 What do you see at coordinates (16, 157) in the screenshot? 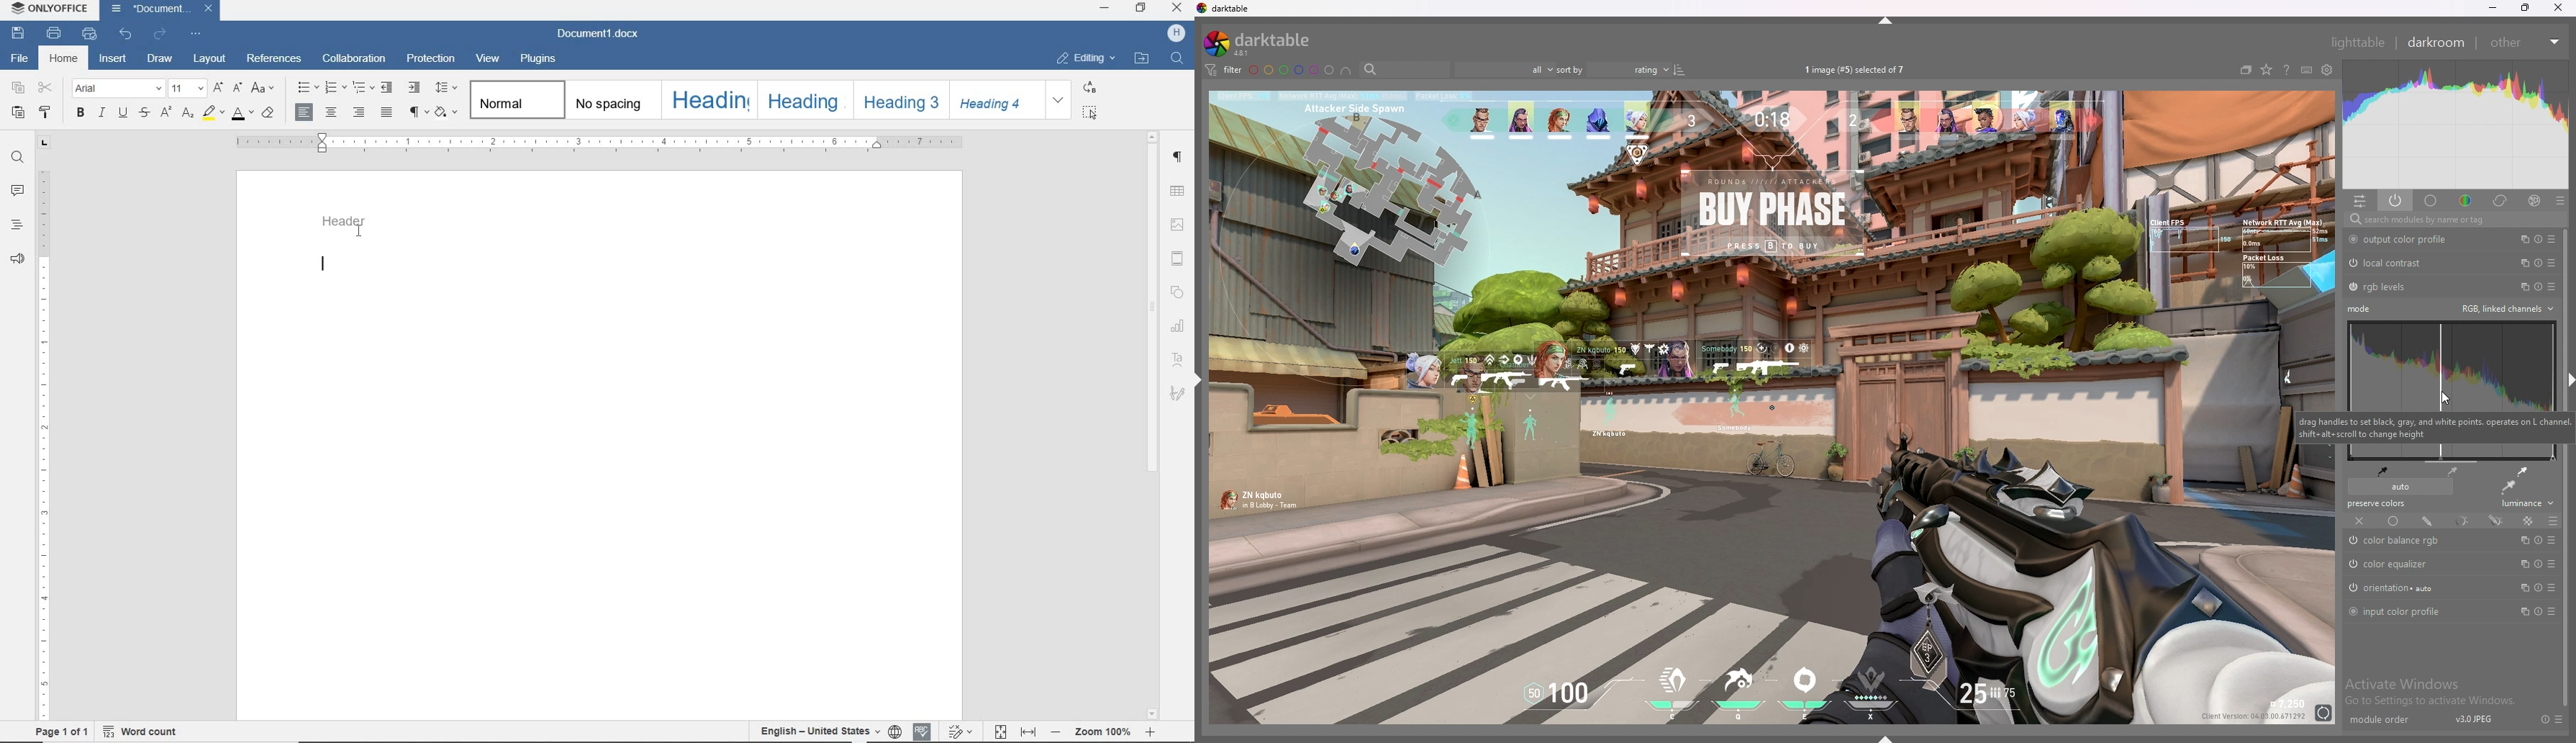
I see `find` at bounding box center [16, 157].